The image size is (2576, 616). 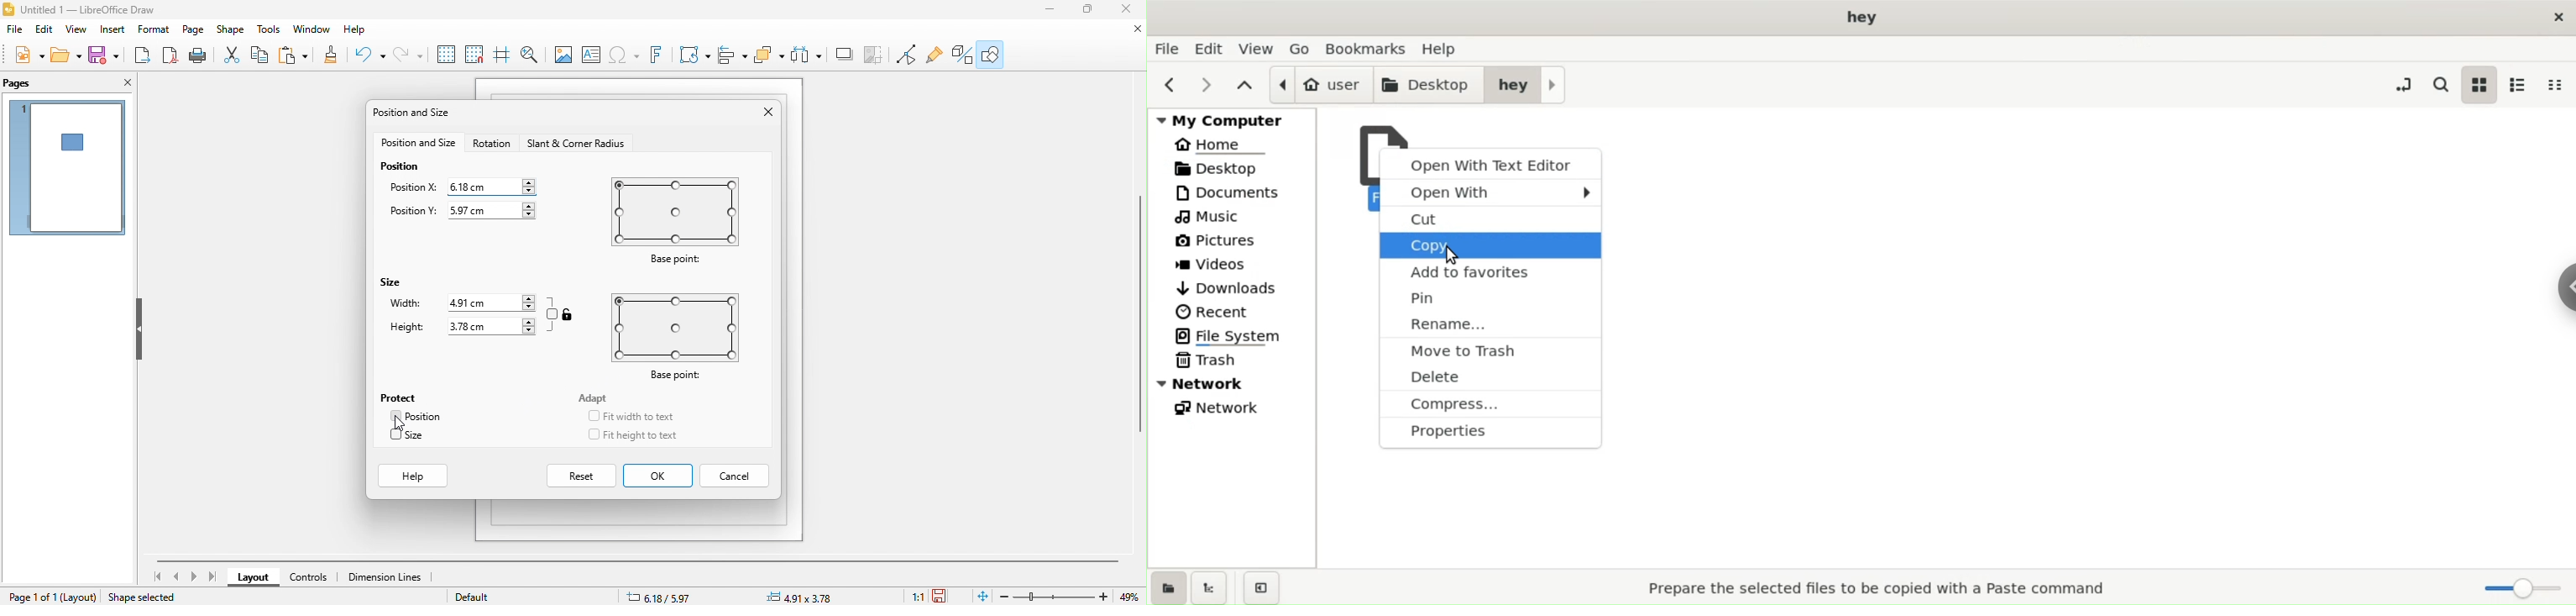 I want to click on special character, so click(x=626, y=55).